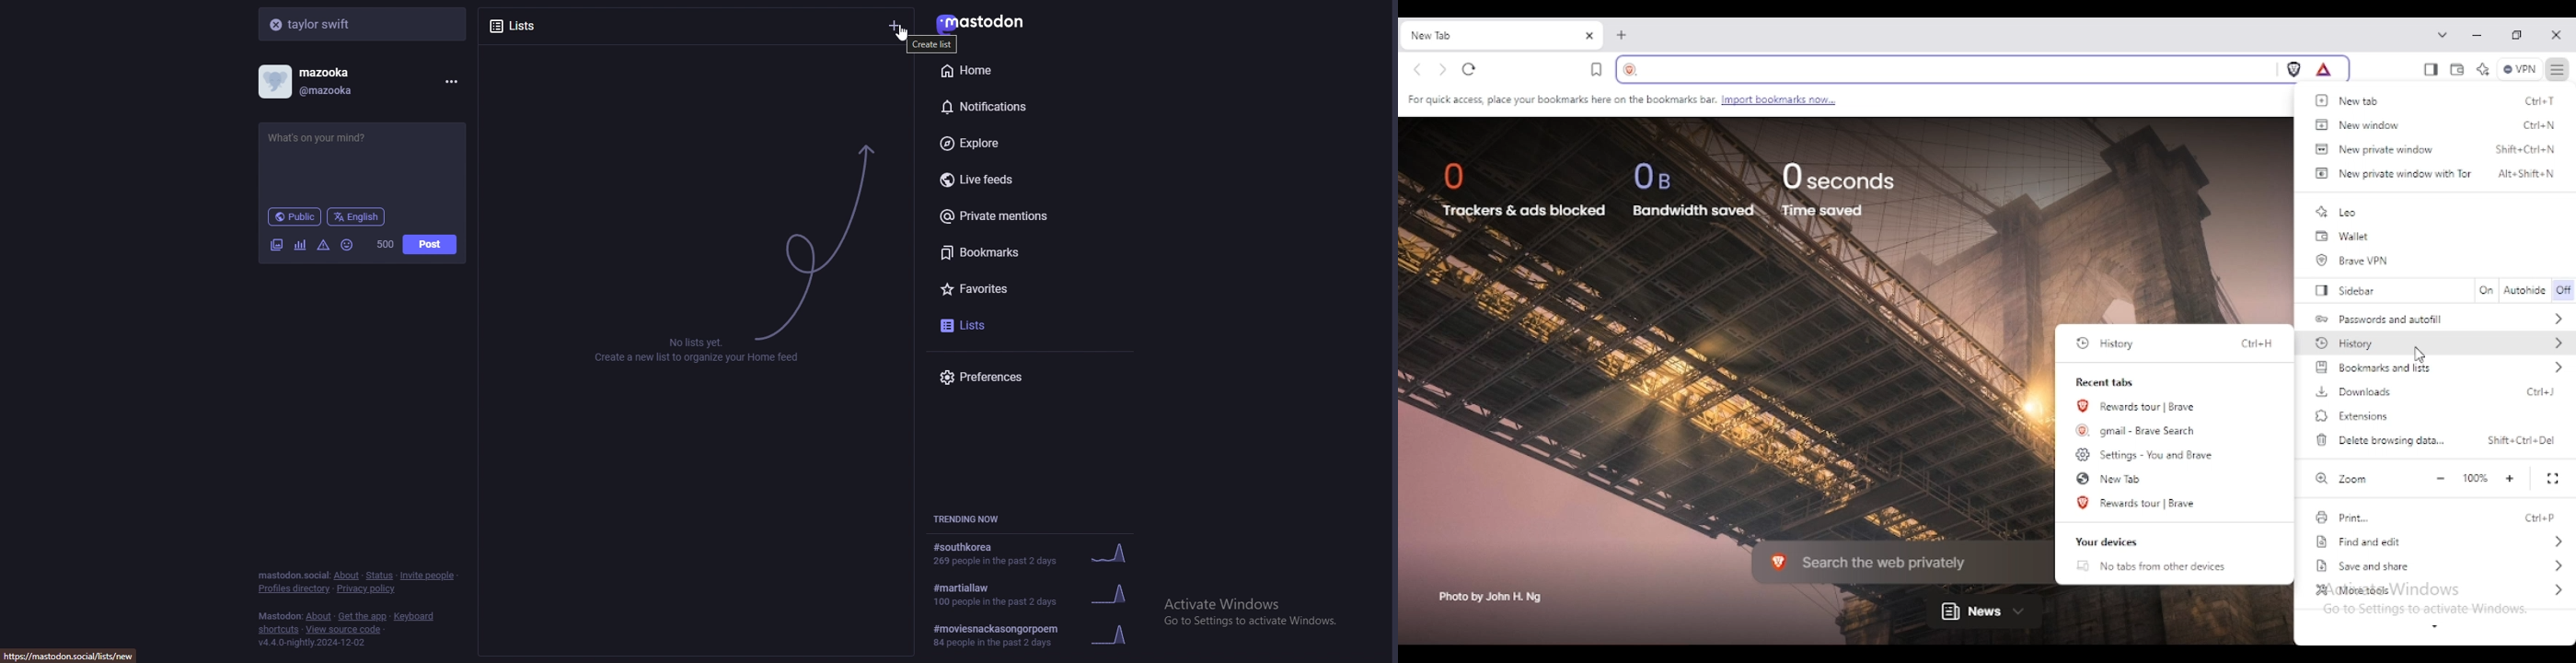 This screenshot has width=2576, height=672. I want to click on mastodon, so click(991, 22).